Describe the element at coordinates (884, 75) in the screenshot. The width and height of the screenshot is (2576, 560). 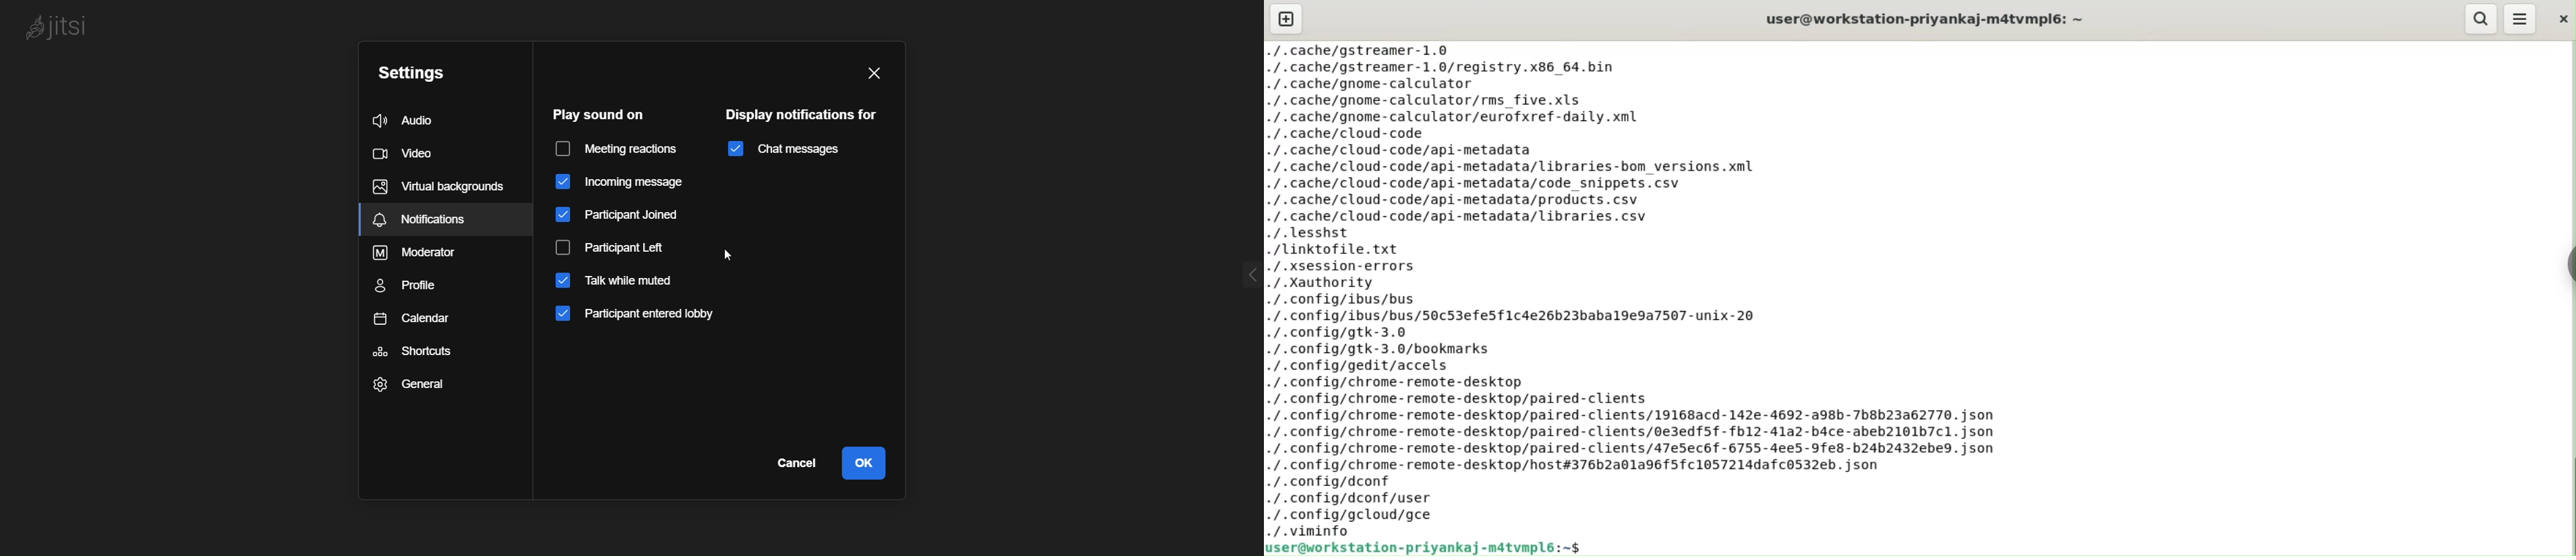
I see `close` at that location.